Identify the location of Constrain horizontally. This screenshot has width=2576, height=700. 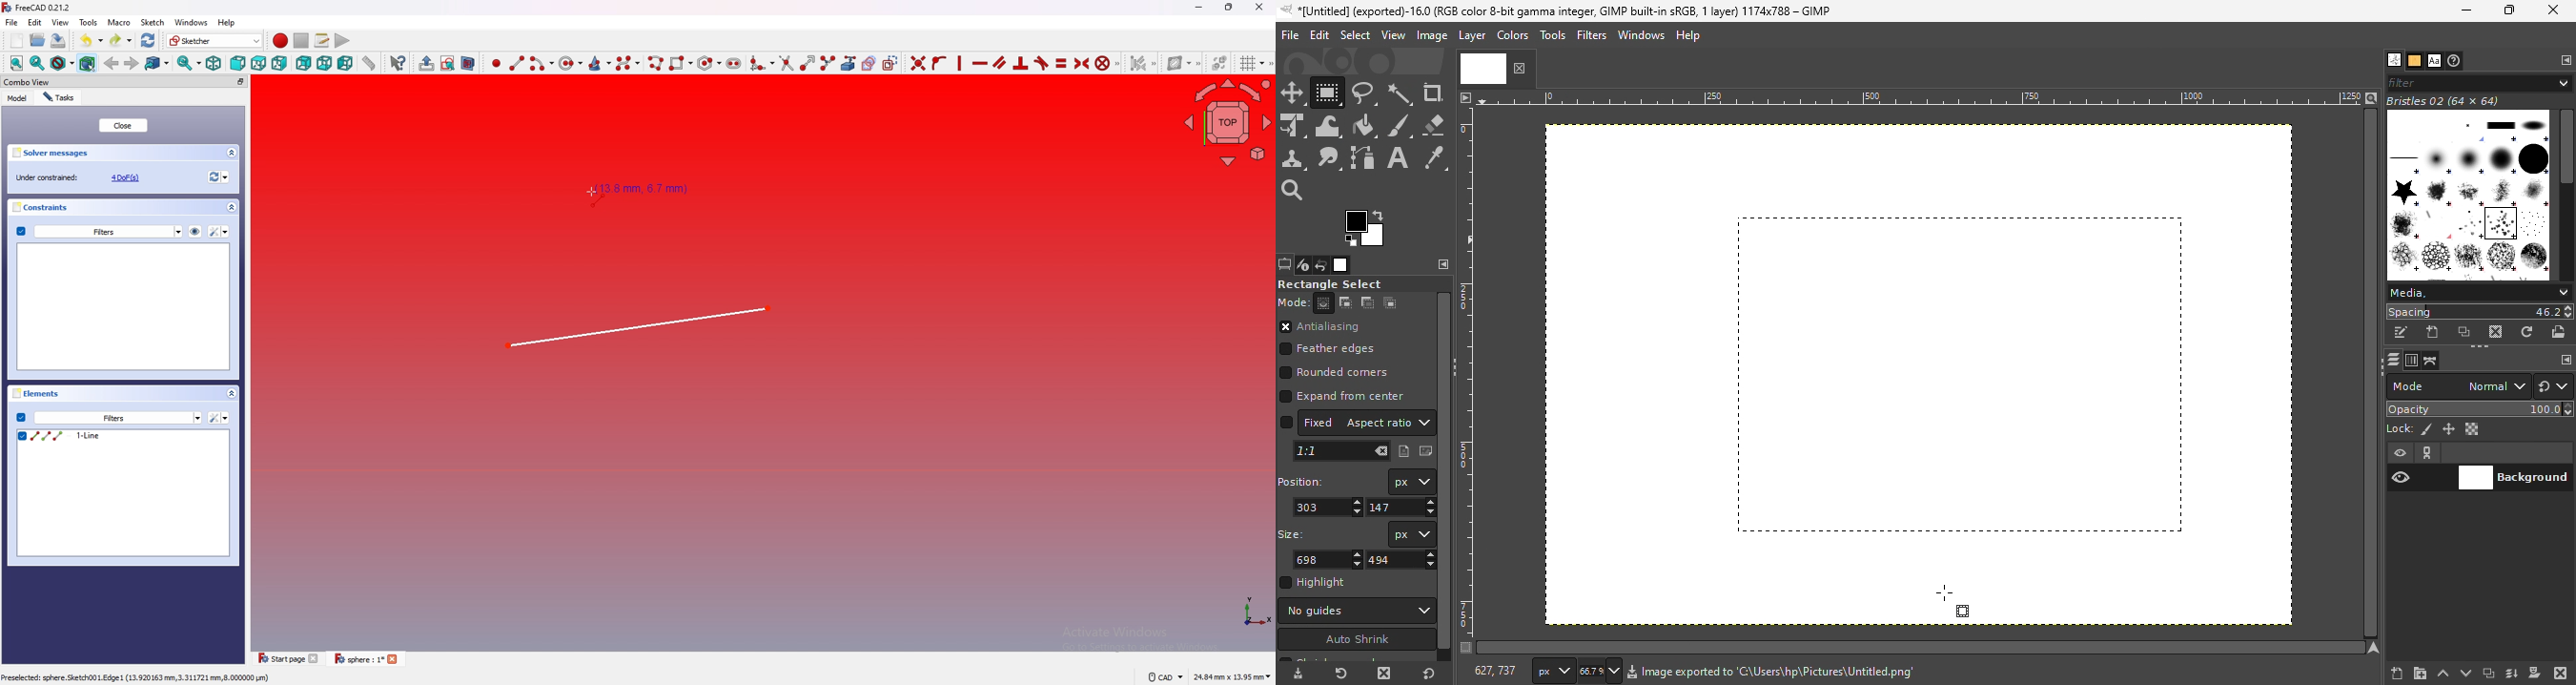
(980, 63).